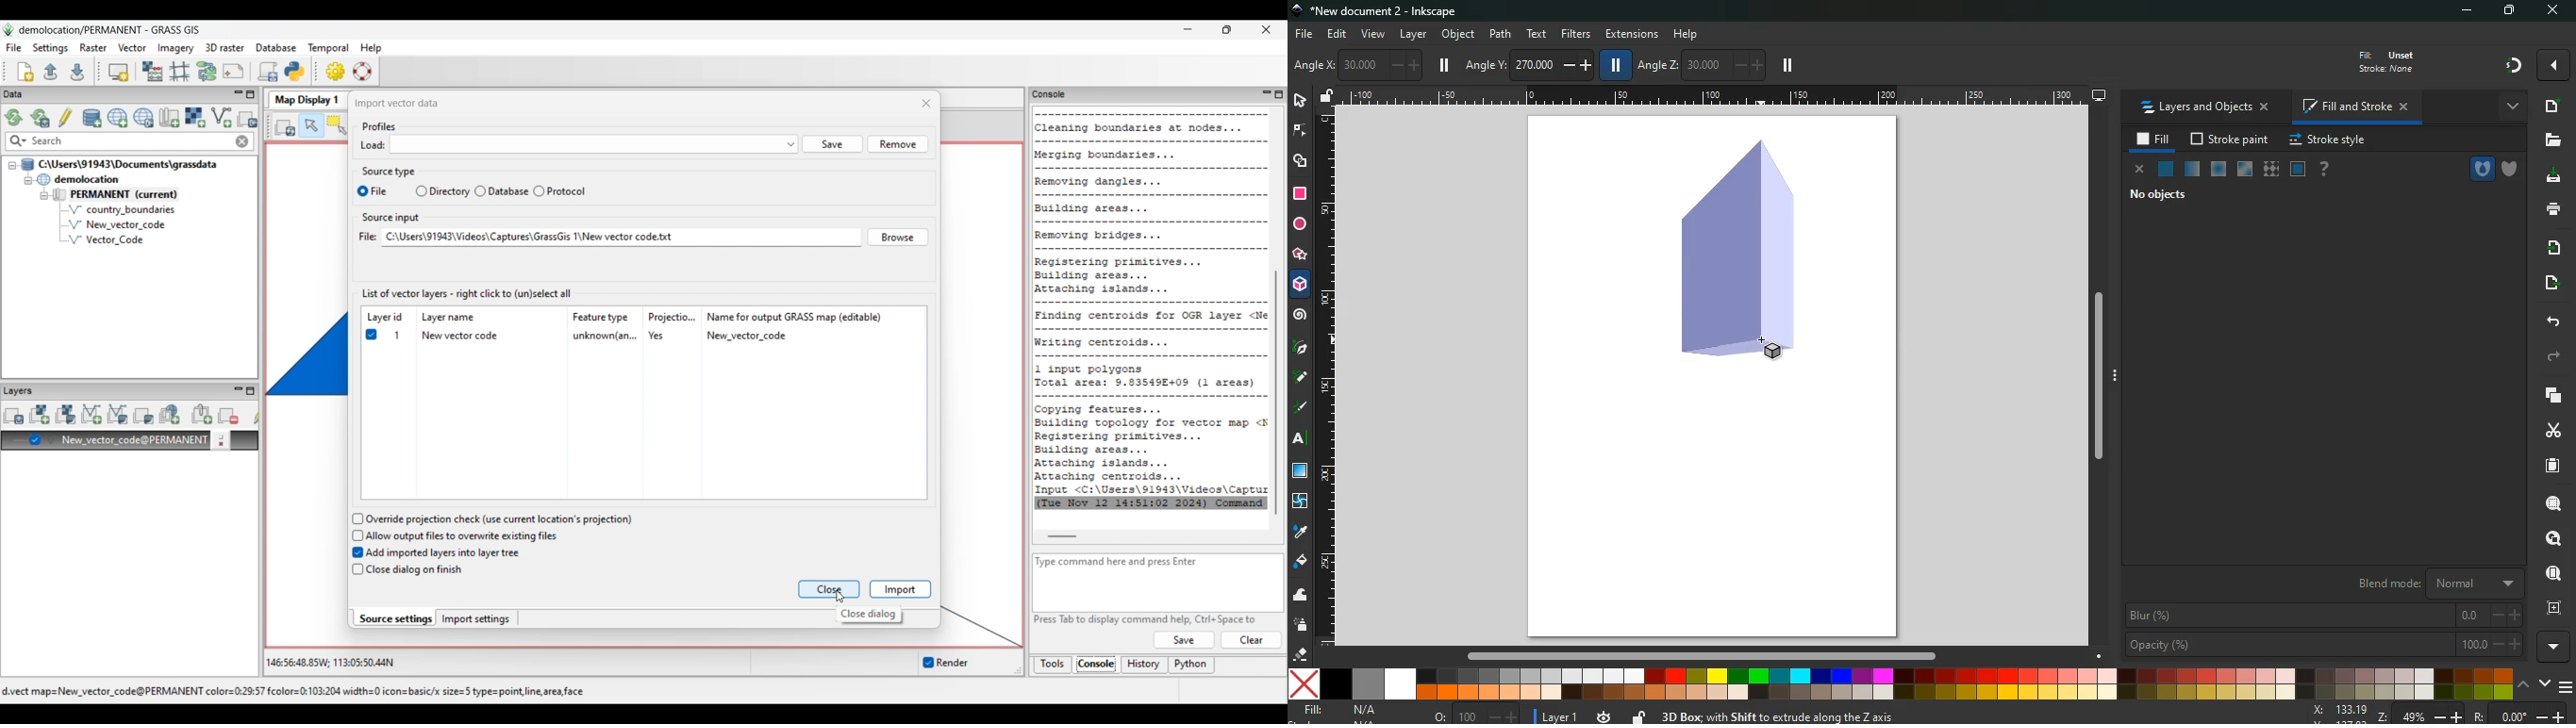  I want to click on no objects, so click(2157, 196).